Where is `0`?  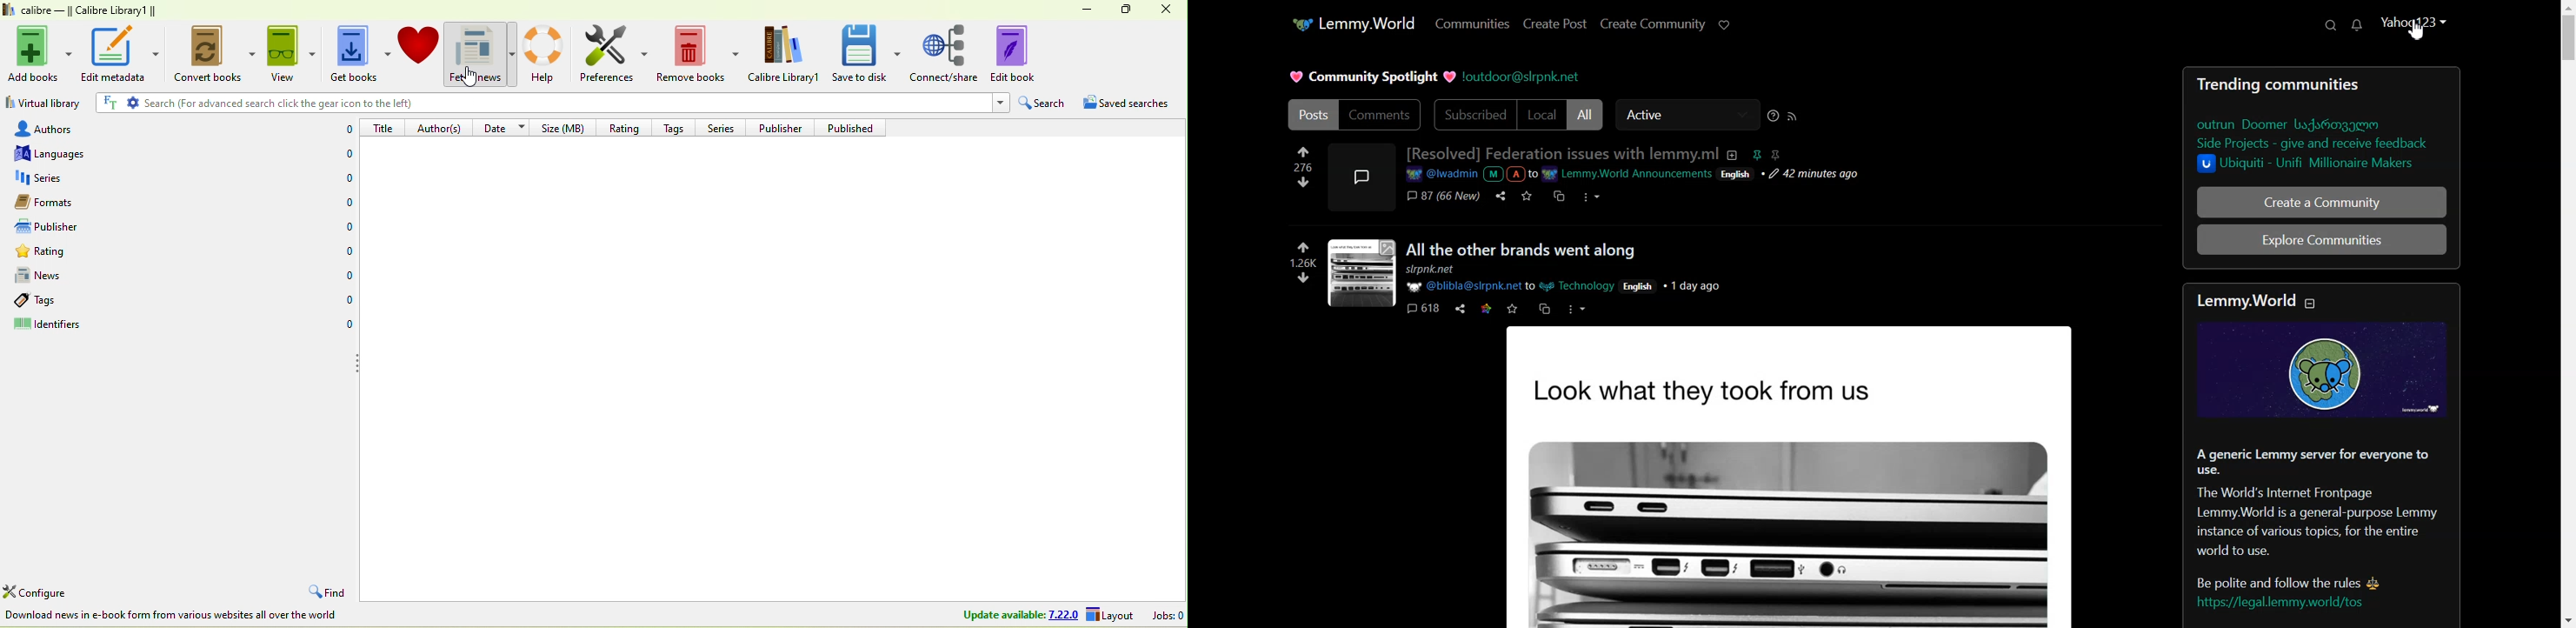 0 is located at coordinates (347, 177).